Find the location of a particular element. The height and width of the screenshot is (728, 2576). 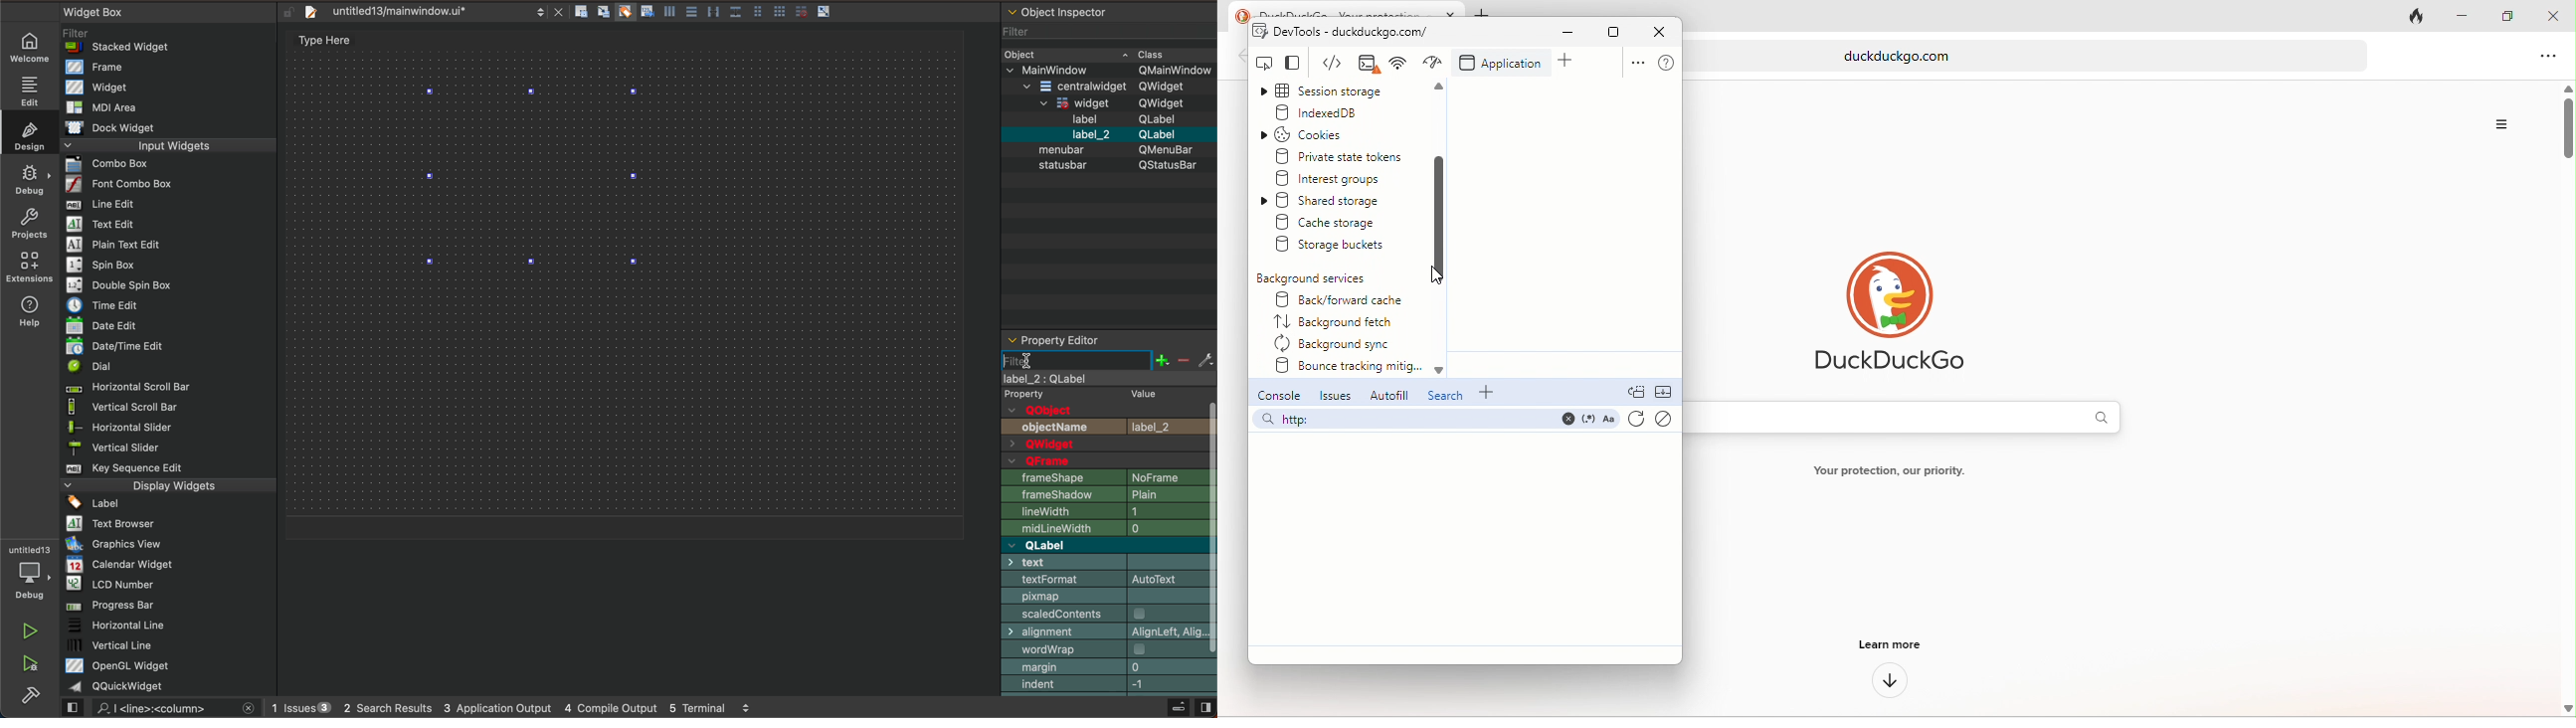

 is located at coordinates (1112, 650).